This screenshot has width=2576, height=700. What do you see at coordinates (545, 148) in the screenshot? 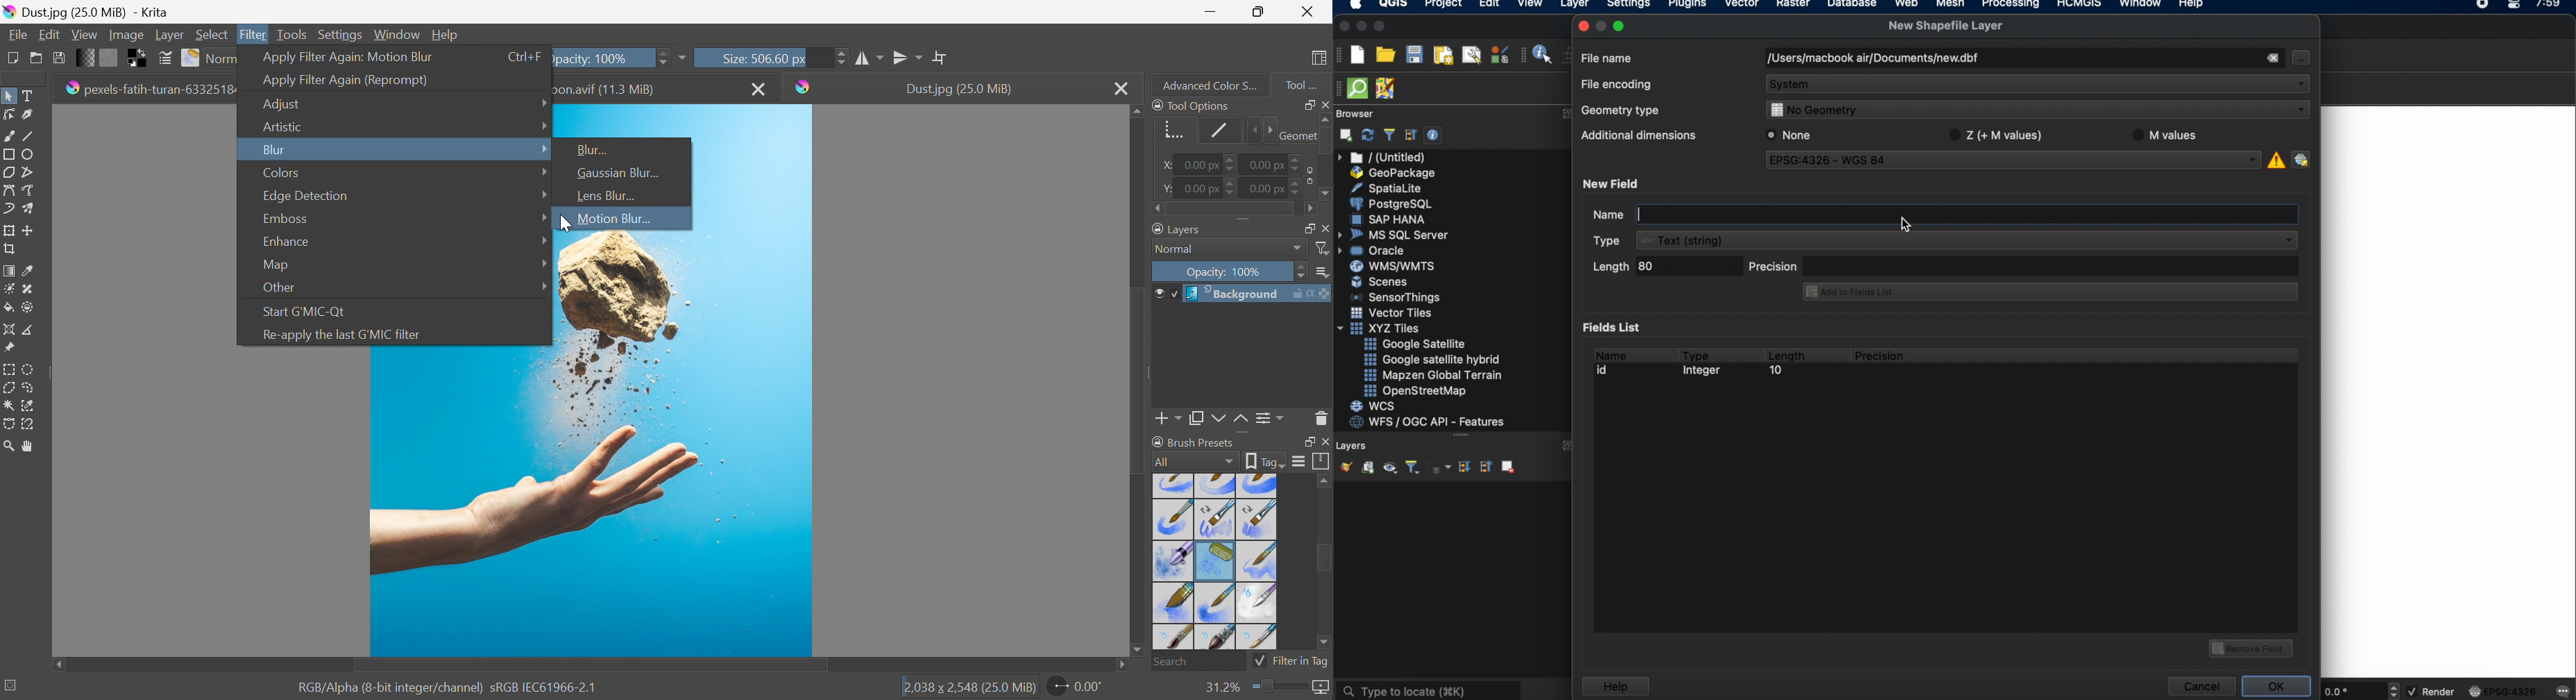
I see `Drop Down` at bounding box center [545, 148].